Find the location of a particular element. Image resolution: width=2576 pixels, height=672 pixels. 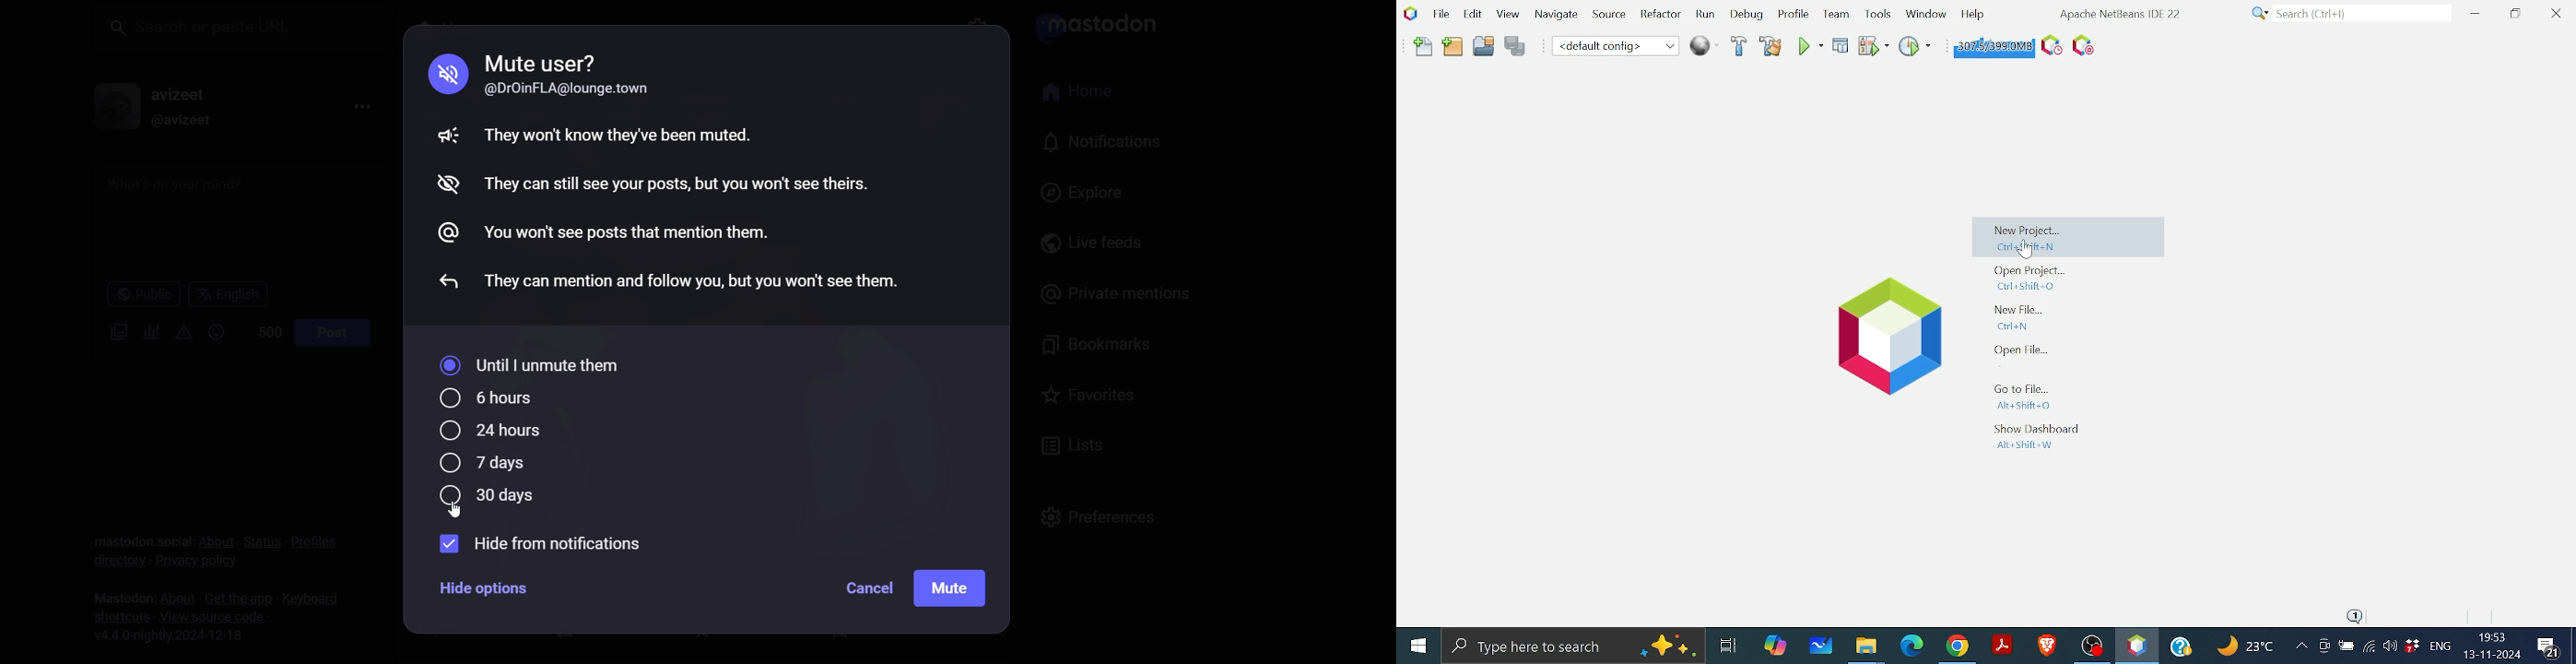

hide options is located at coordinates (486, 587).